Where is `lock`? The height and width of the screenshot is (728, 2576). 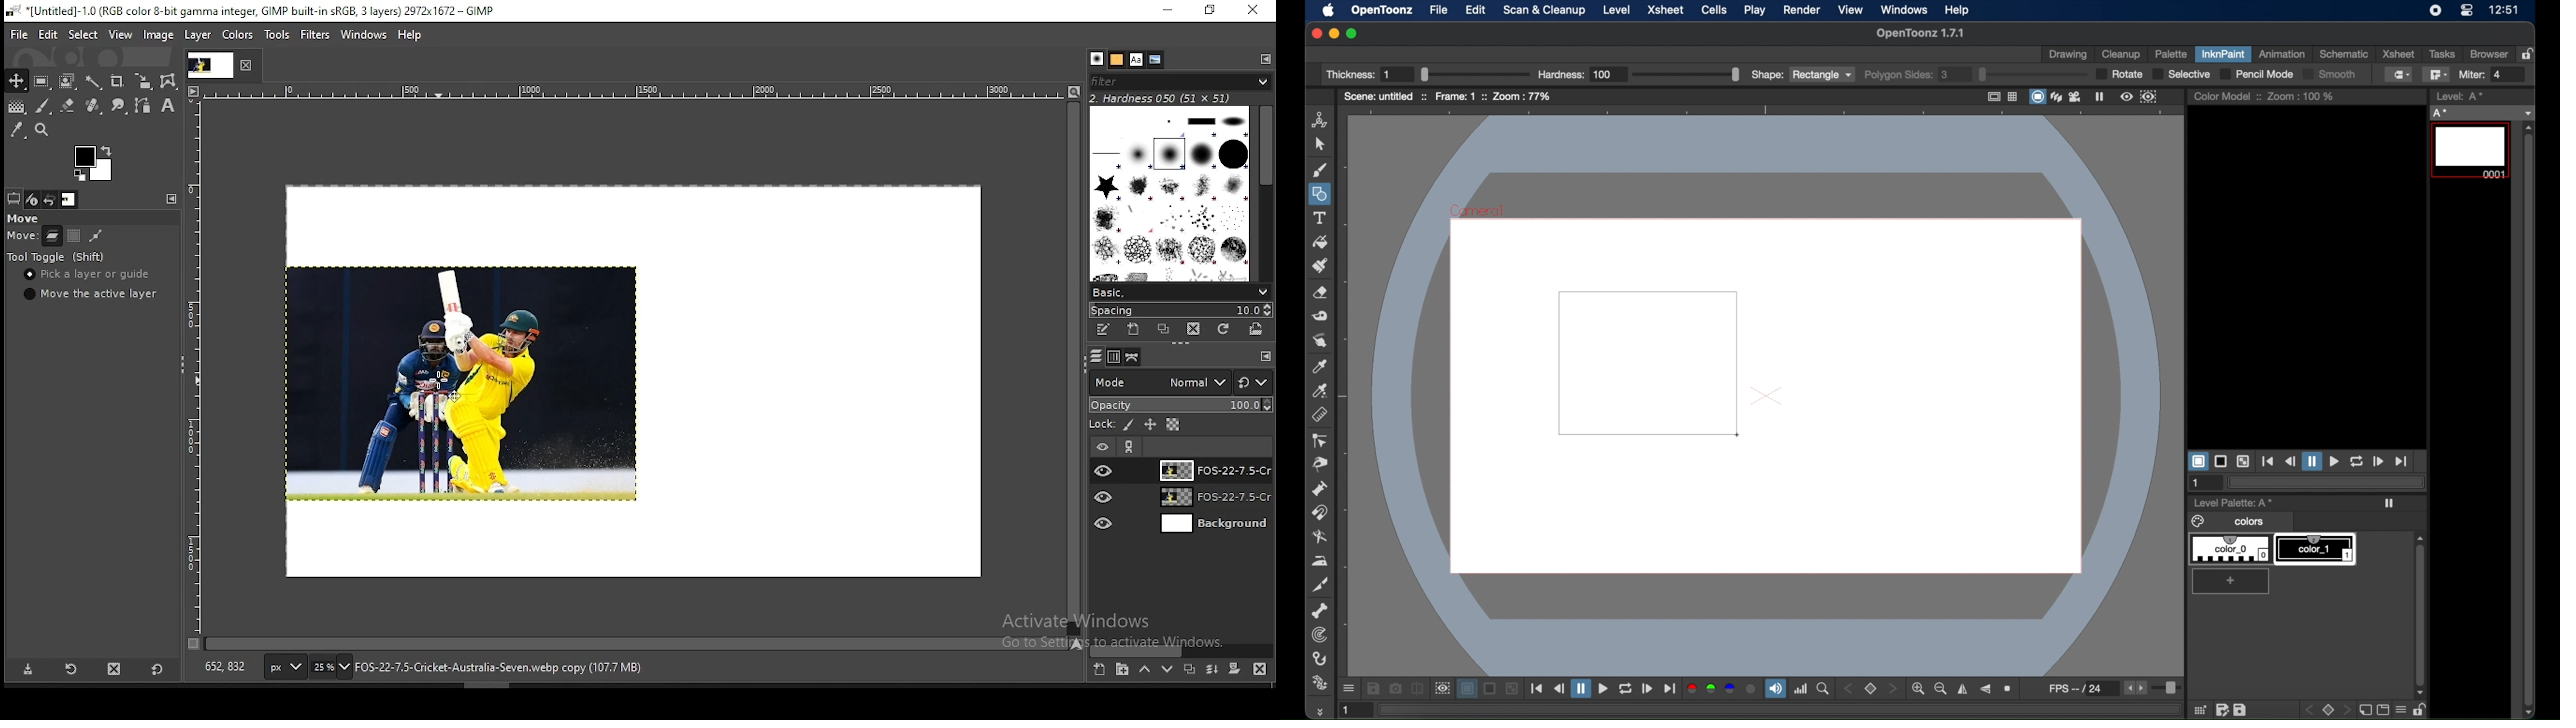 lock is located at coordinates (1100, 425).